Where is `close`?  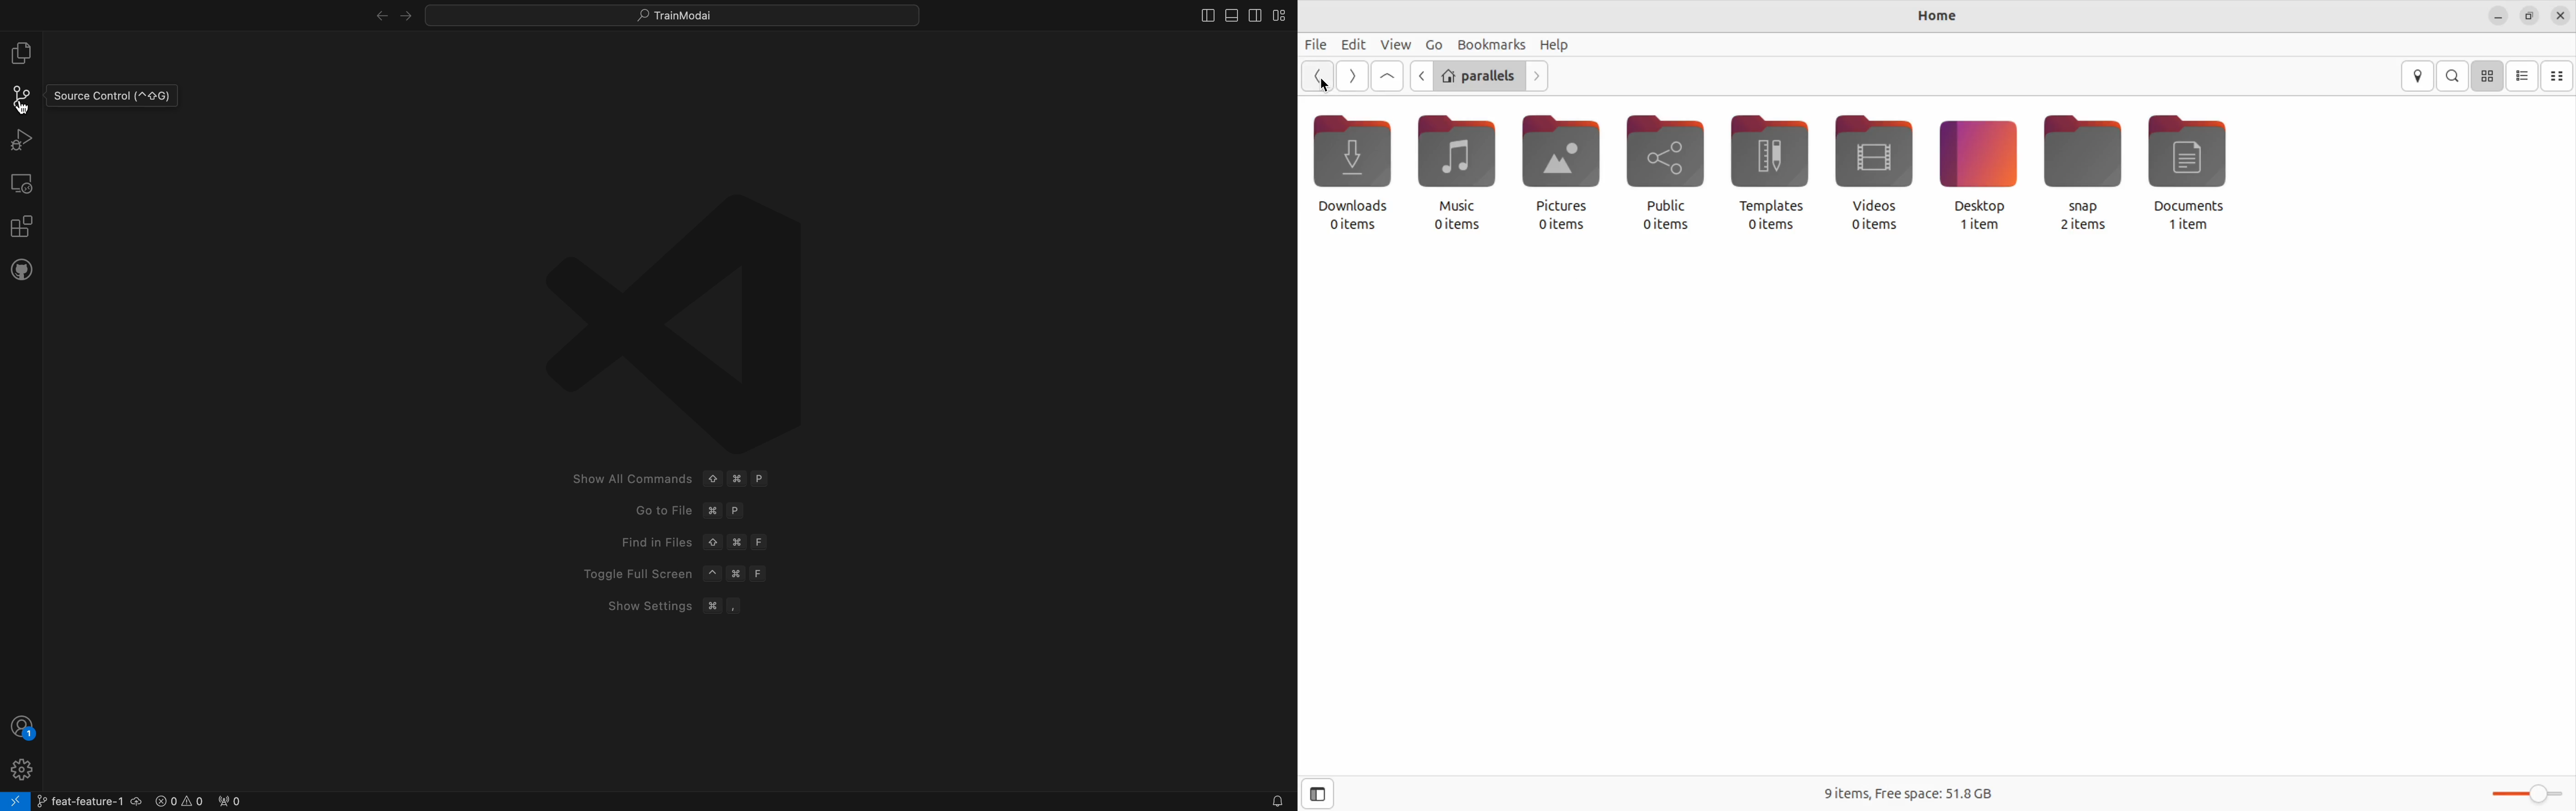
close is located at coordinates (2562, 16).